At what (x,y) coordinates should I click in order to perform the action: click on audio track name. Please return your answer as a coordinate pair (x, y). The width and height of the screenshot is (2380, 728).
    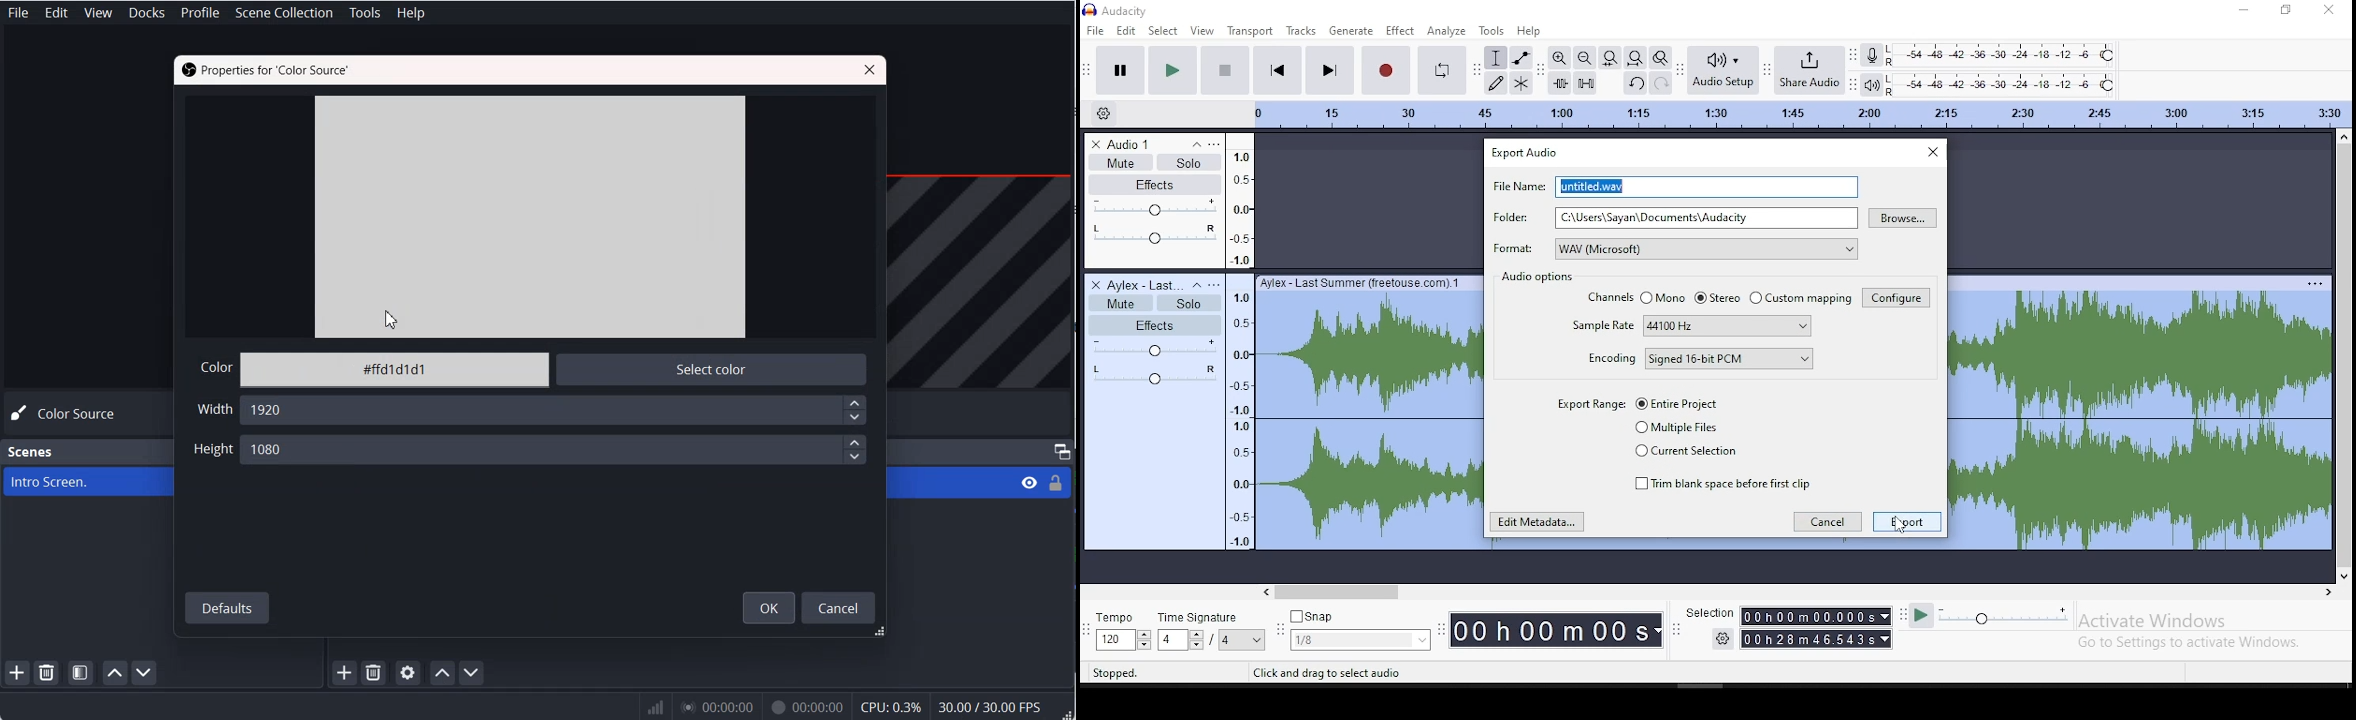
    Looking at the image, I should click on (1147, 284).